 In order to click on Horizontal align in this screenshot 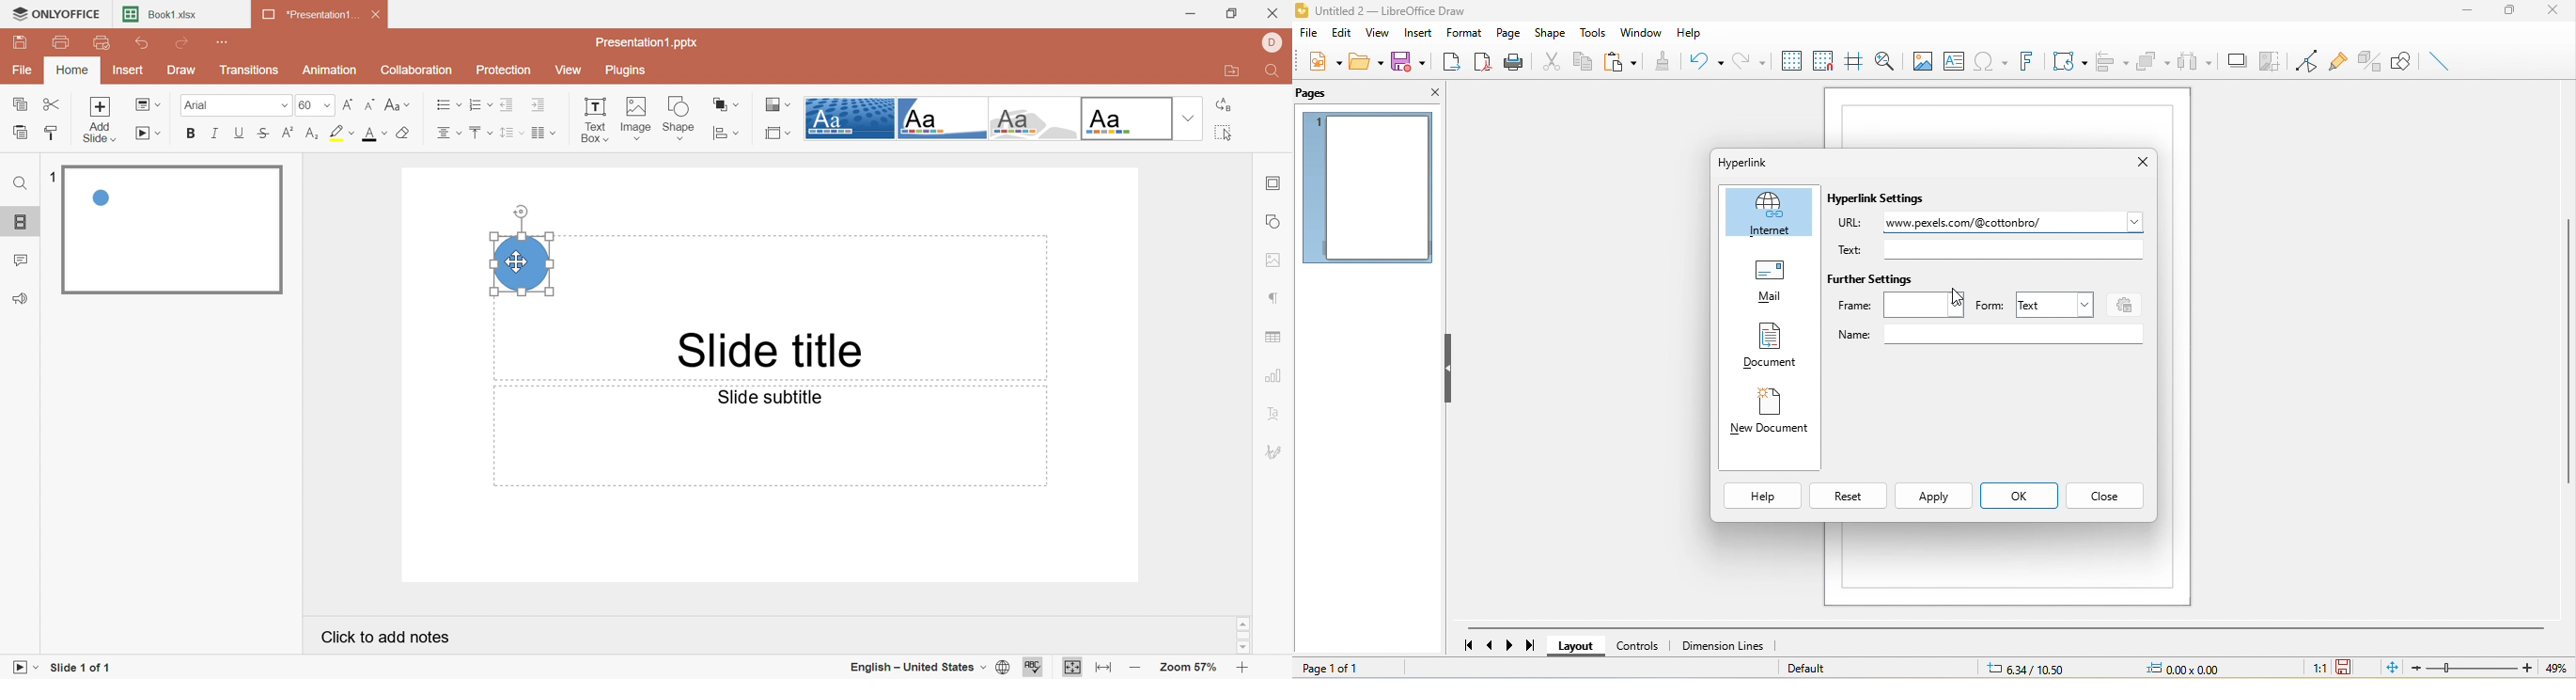, I will do `click(449, 133)`.